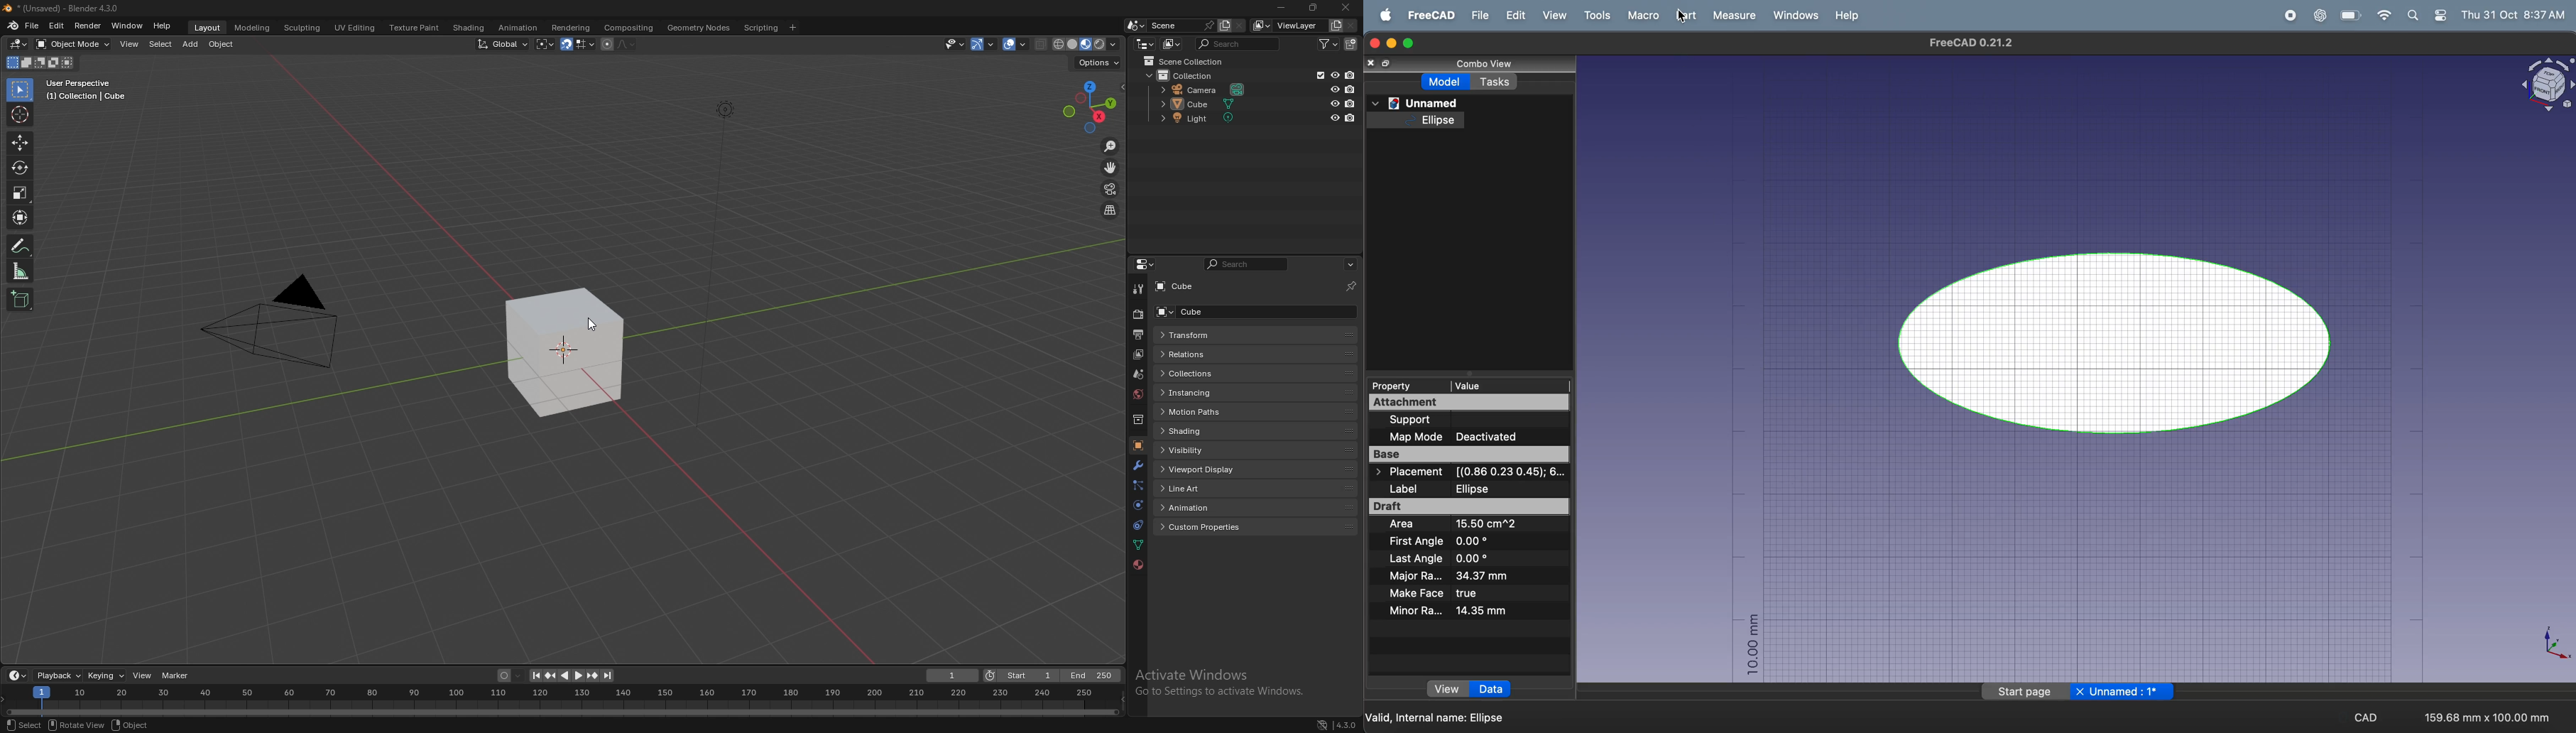 This screenshot has width=2576, height=756. Describe the element at coordinates (1471, 455) in the screenshot. I see `base` at that location.